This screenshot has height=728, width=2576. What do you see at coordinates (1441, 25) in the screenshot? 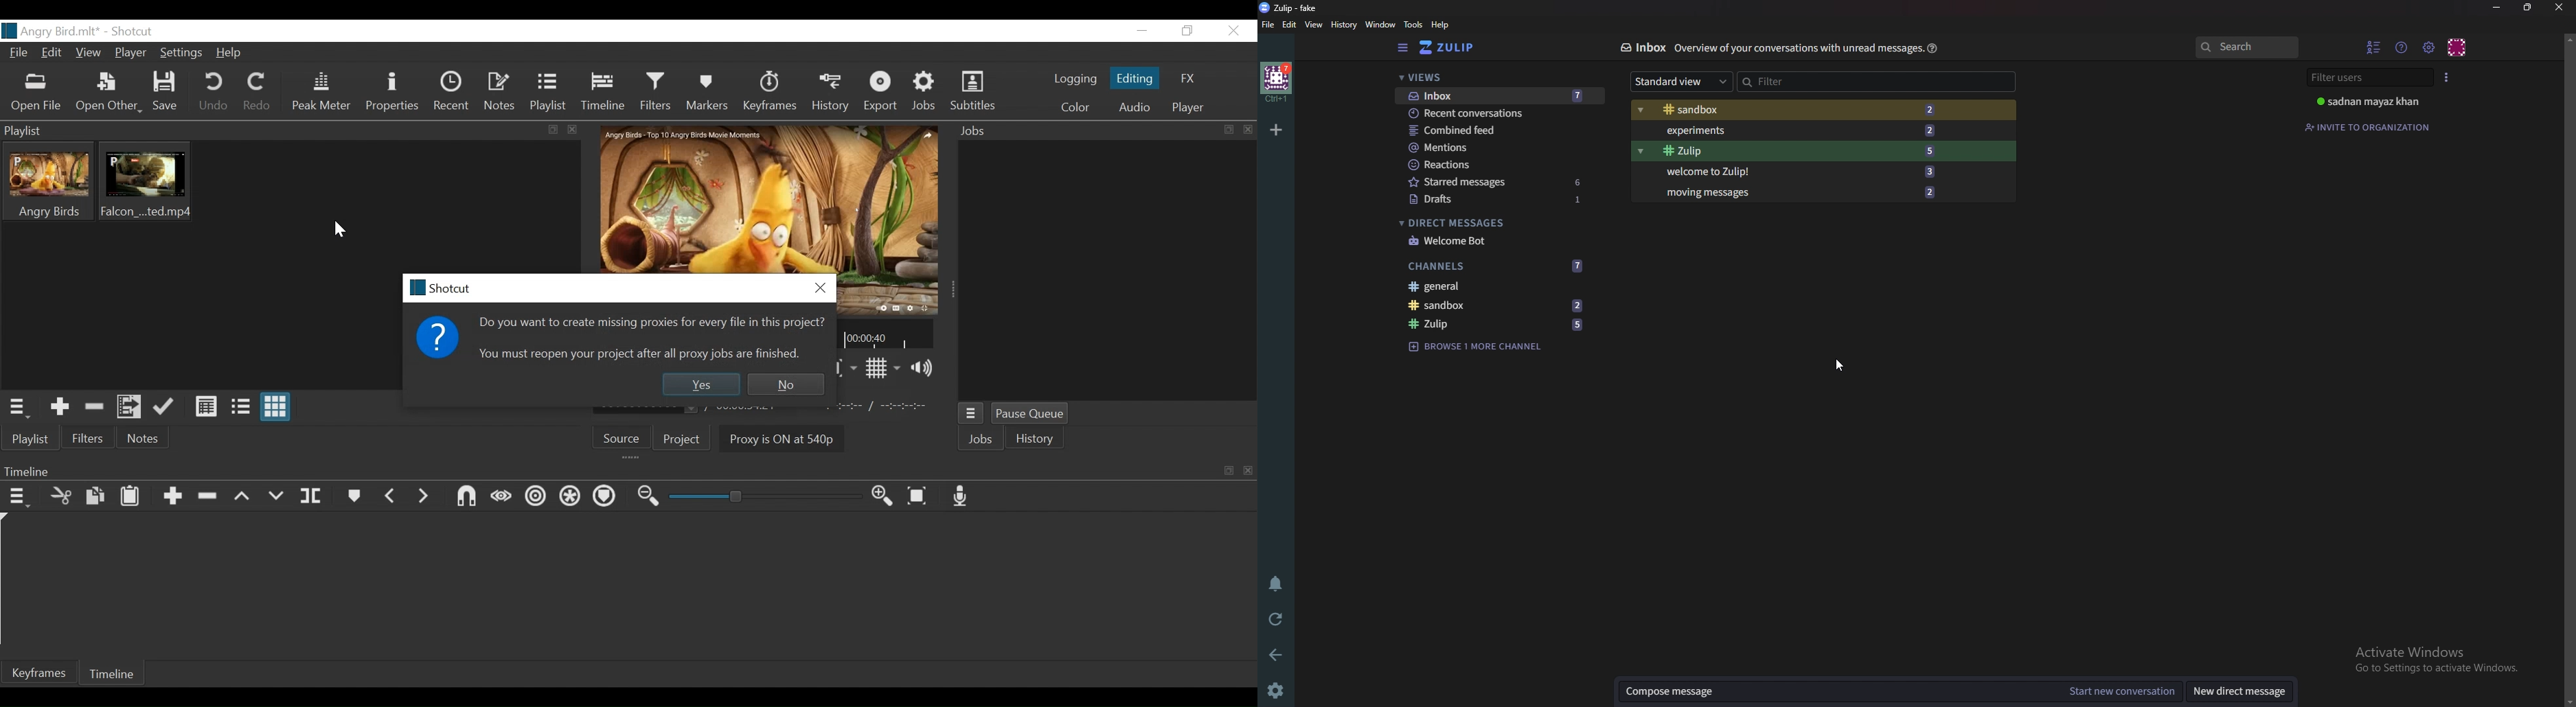
I see `help` at bounding box center [1441, 25].